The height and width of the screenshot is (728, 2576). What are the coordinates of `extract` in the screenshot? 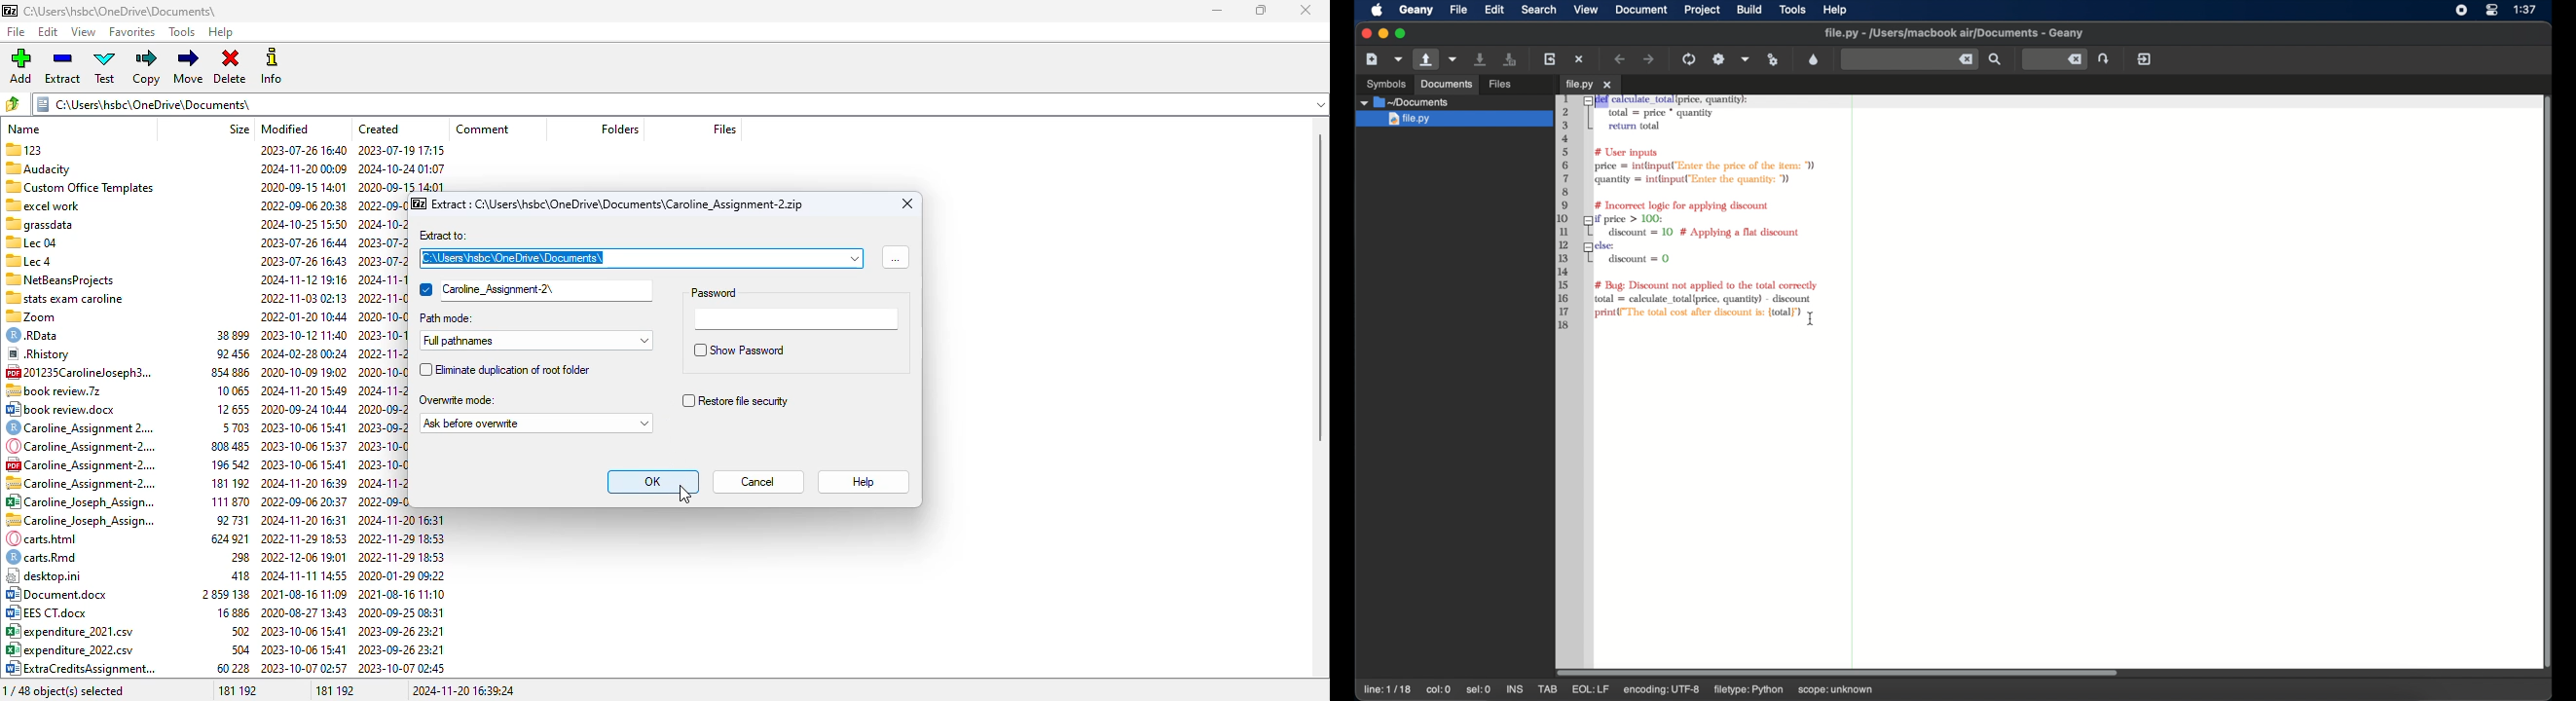 It's located at (63, 66).